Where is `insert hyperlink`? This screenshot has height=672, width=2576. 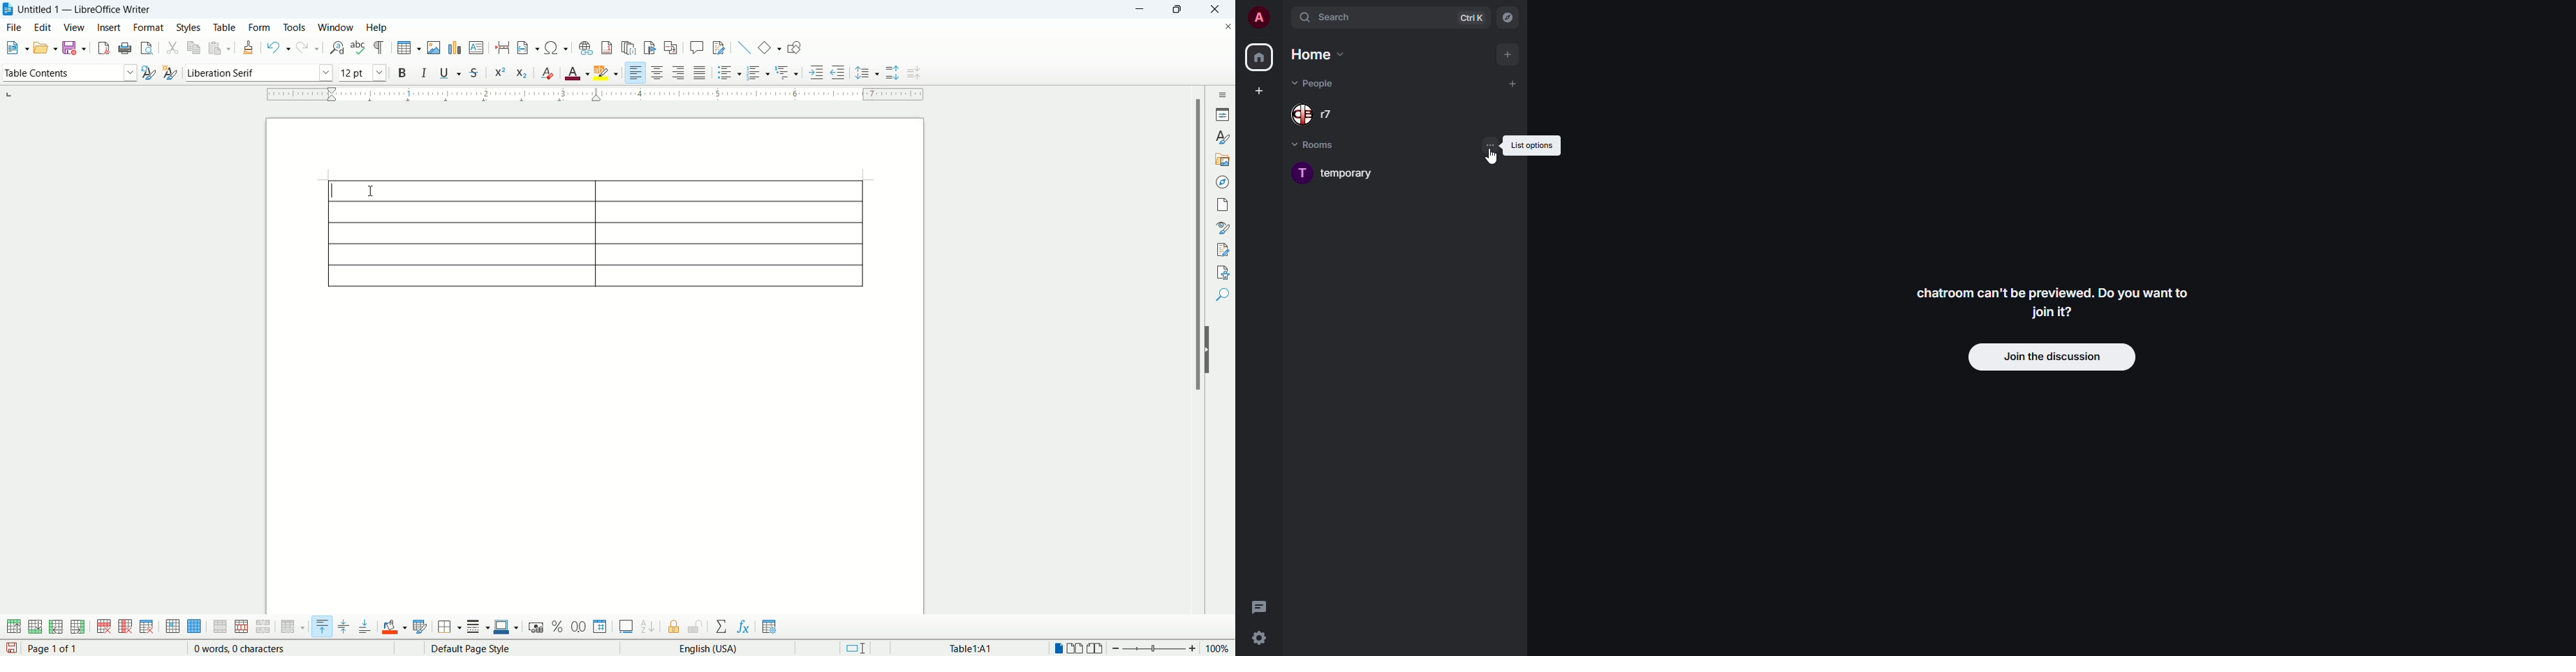
insert hyperlink is located at coordinates (584, 46).